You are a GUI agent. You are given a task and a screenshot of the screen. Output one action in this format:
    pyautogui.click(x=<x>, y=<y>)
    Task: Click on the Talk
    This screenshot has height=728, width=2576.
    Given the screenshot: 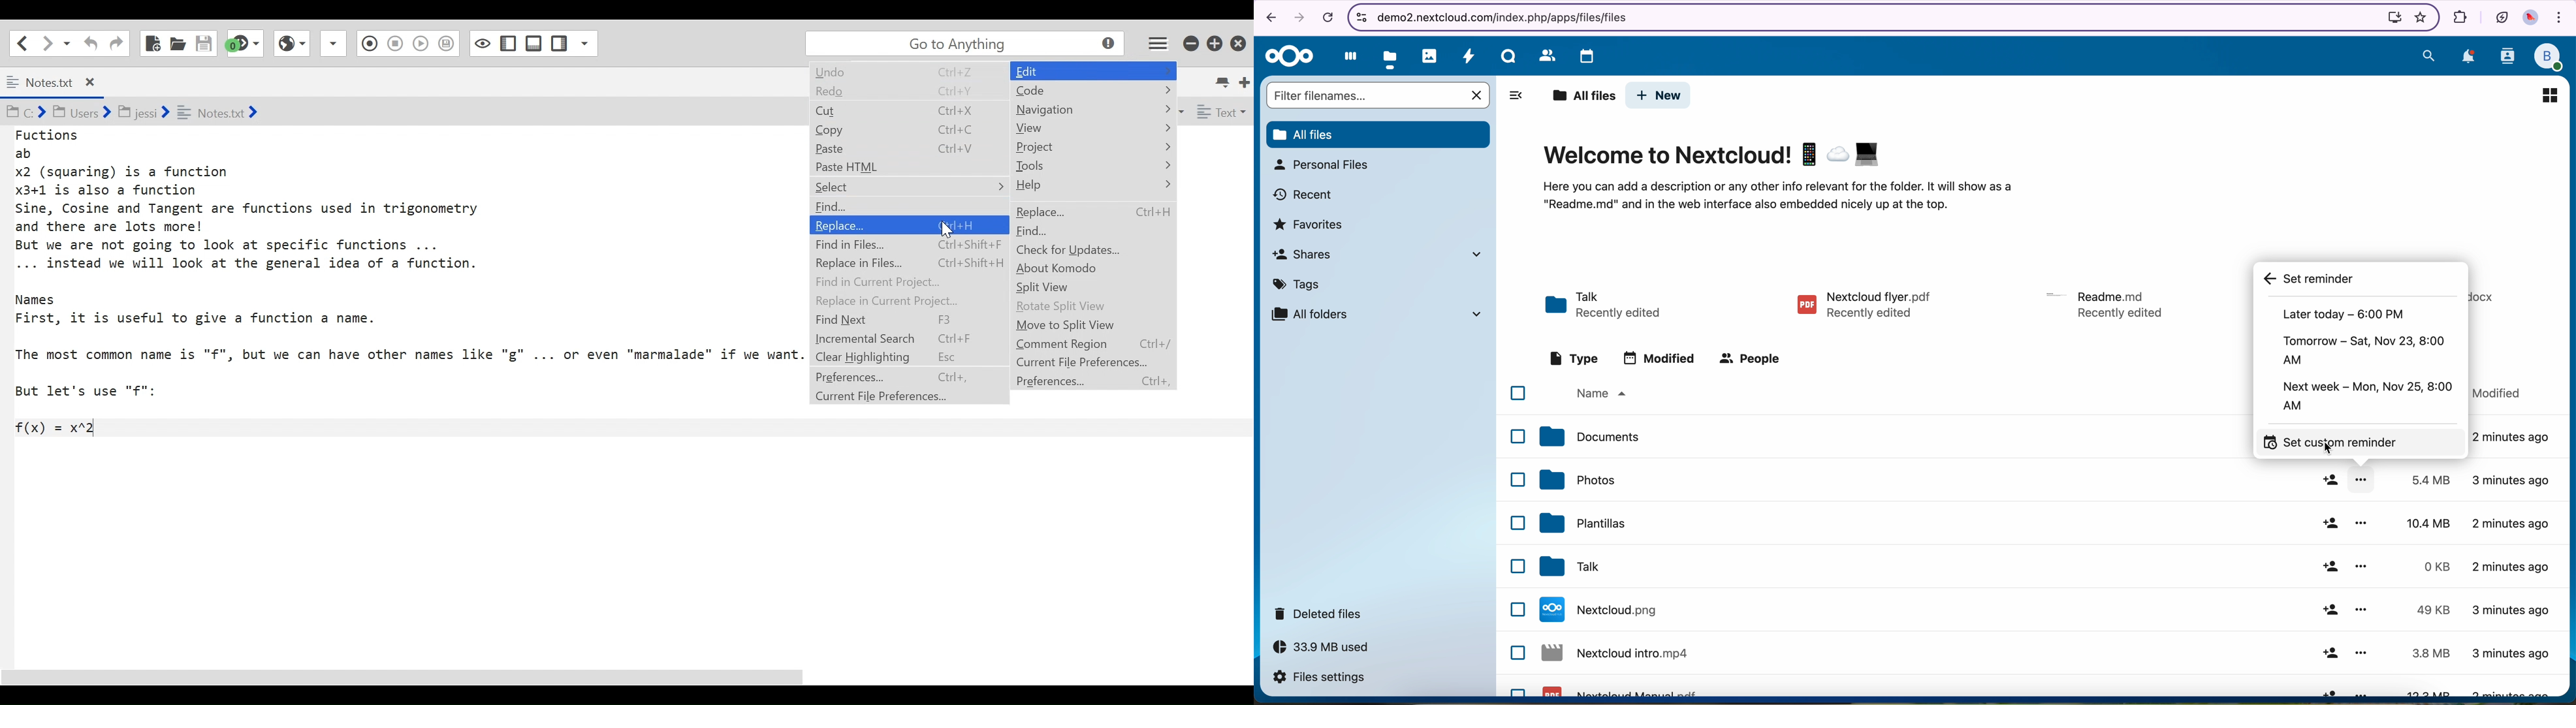 What is the action you would take?
    pyautogui.click(x=1509, y=55)
    